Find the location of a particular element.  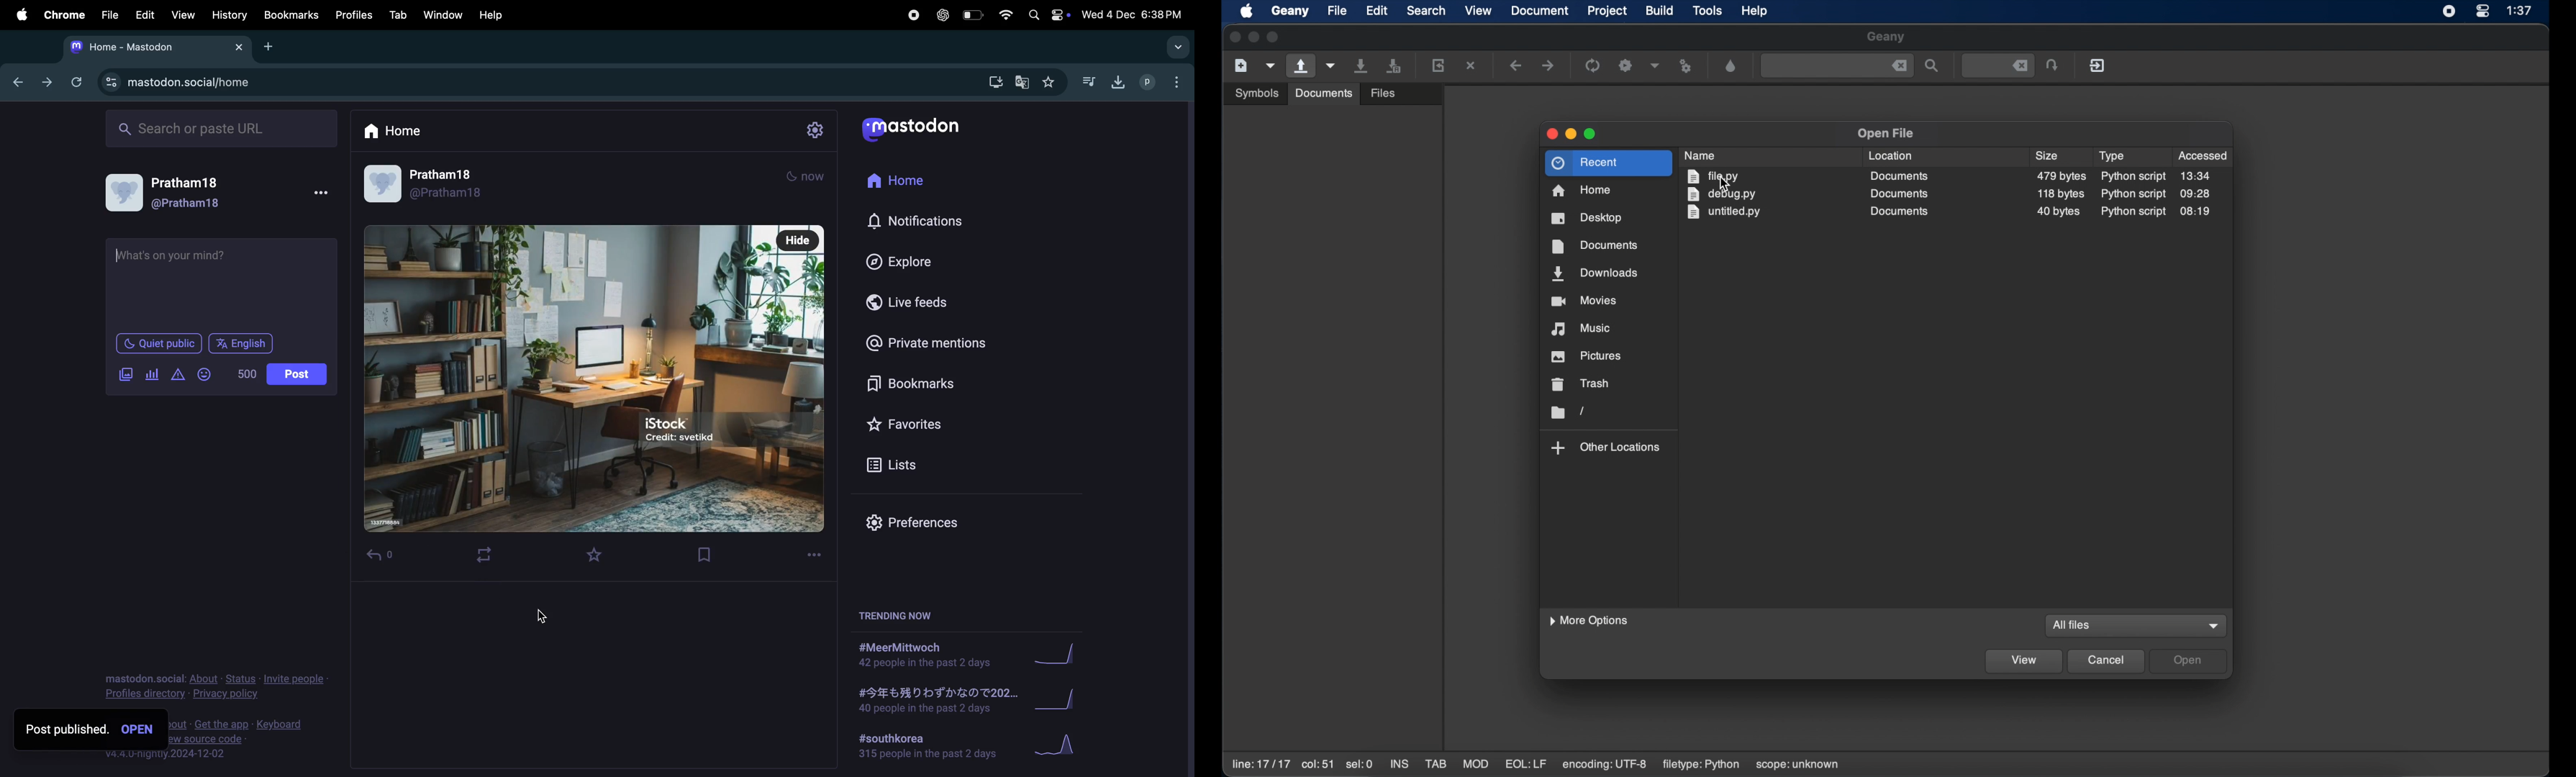

Graph is located at coordinates (1061, 747).